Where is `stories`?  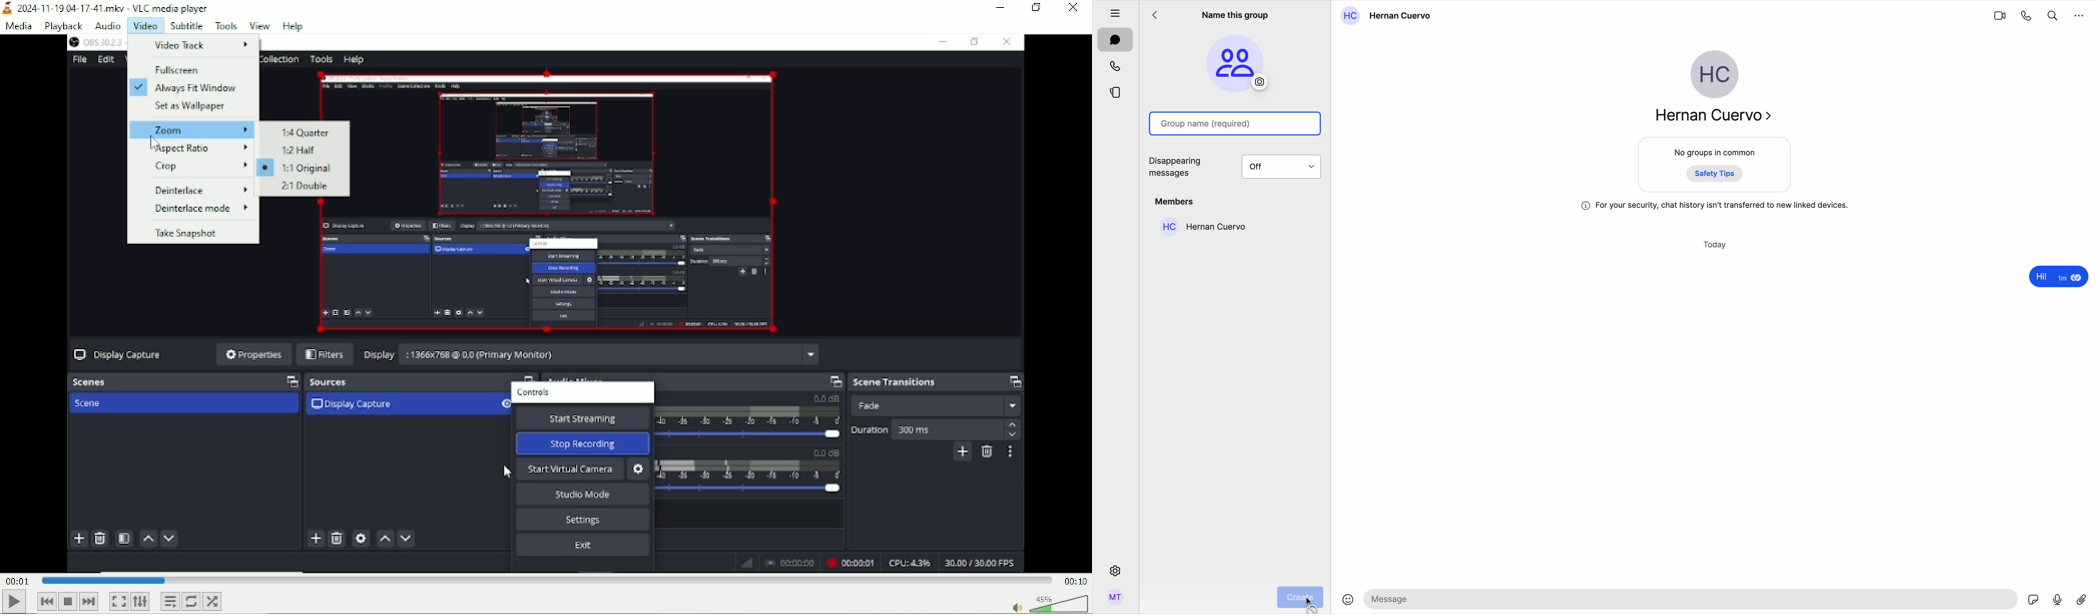 stories is located at coordinates (1115, 91).